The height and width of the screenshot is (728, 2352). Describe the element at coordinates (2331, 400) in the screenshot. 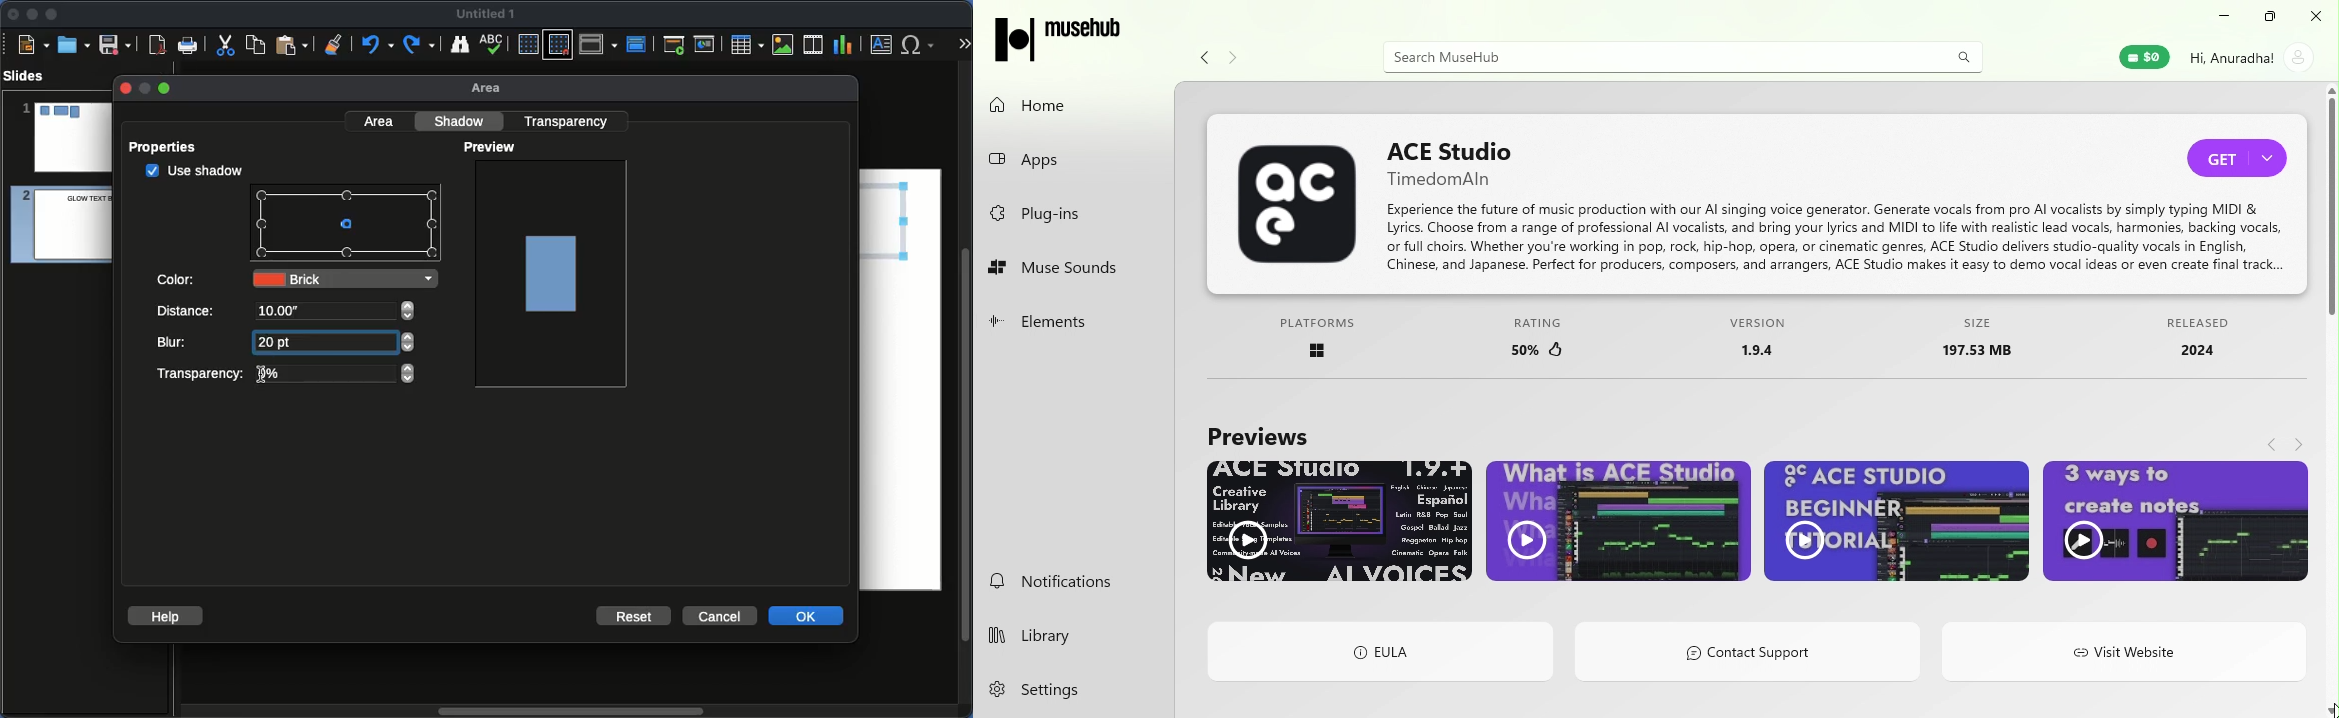

I see `Scroll bar` at that location.